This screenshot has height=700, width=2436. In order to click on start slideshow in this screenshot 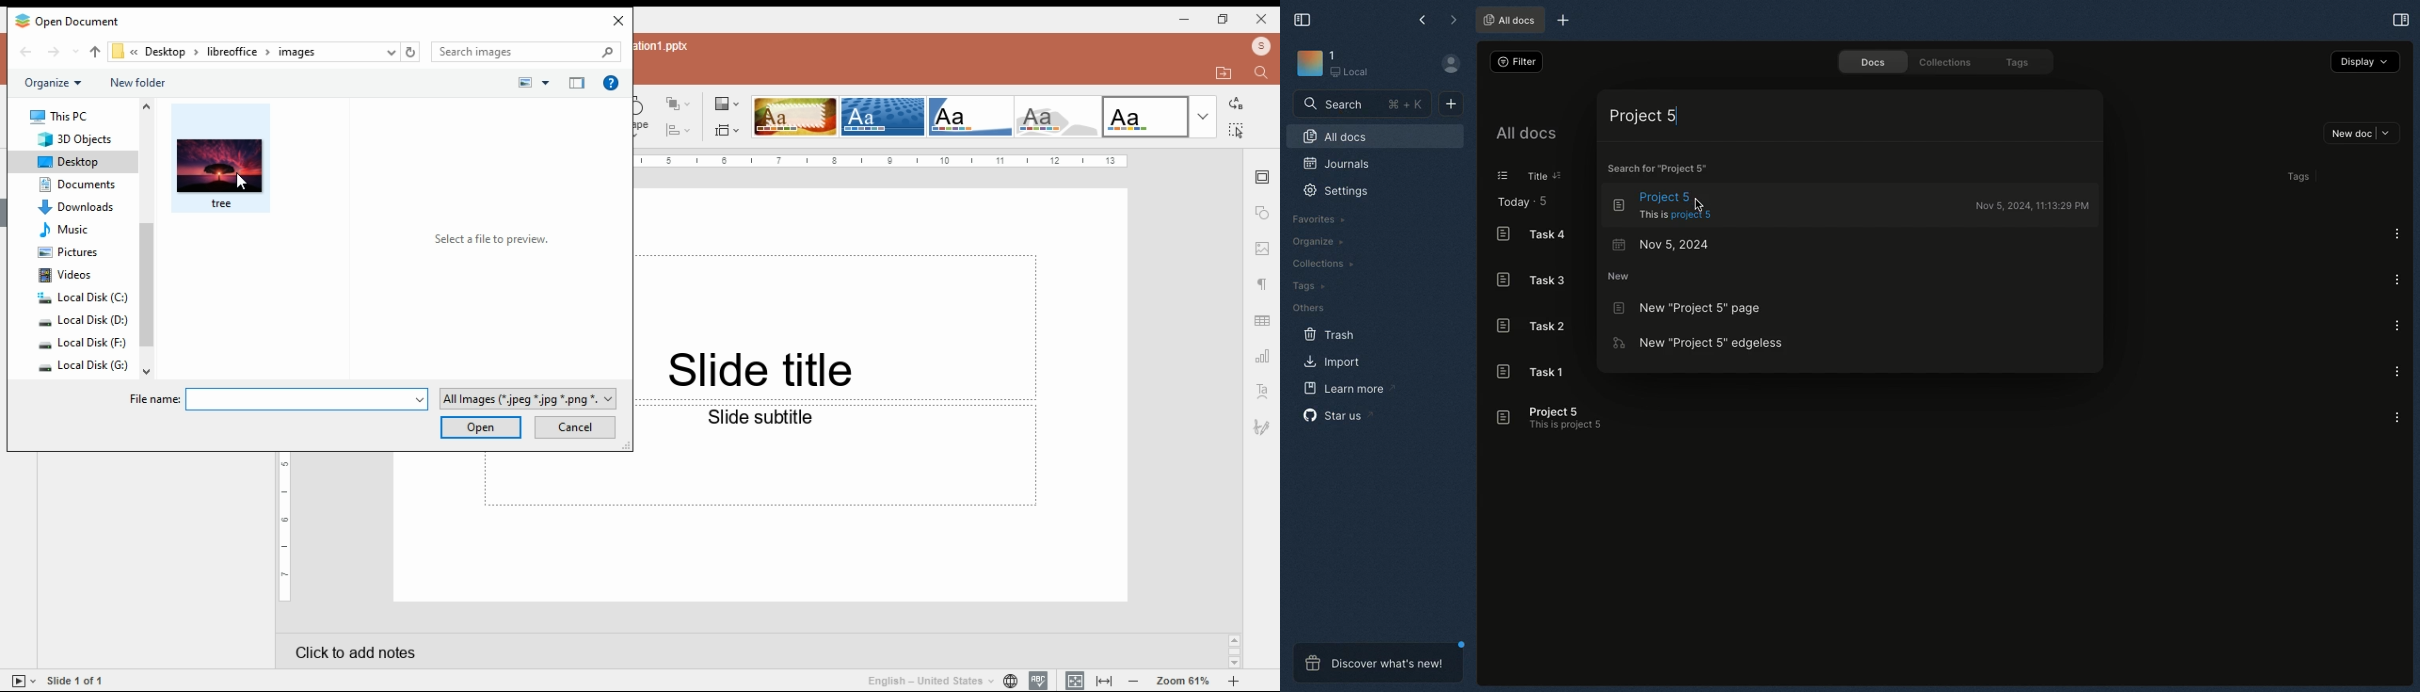, I will do `click(22, 681)`.